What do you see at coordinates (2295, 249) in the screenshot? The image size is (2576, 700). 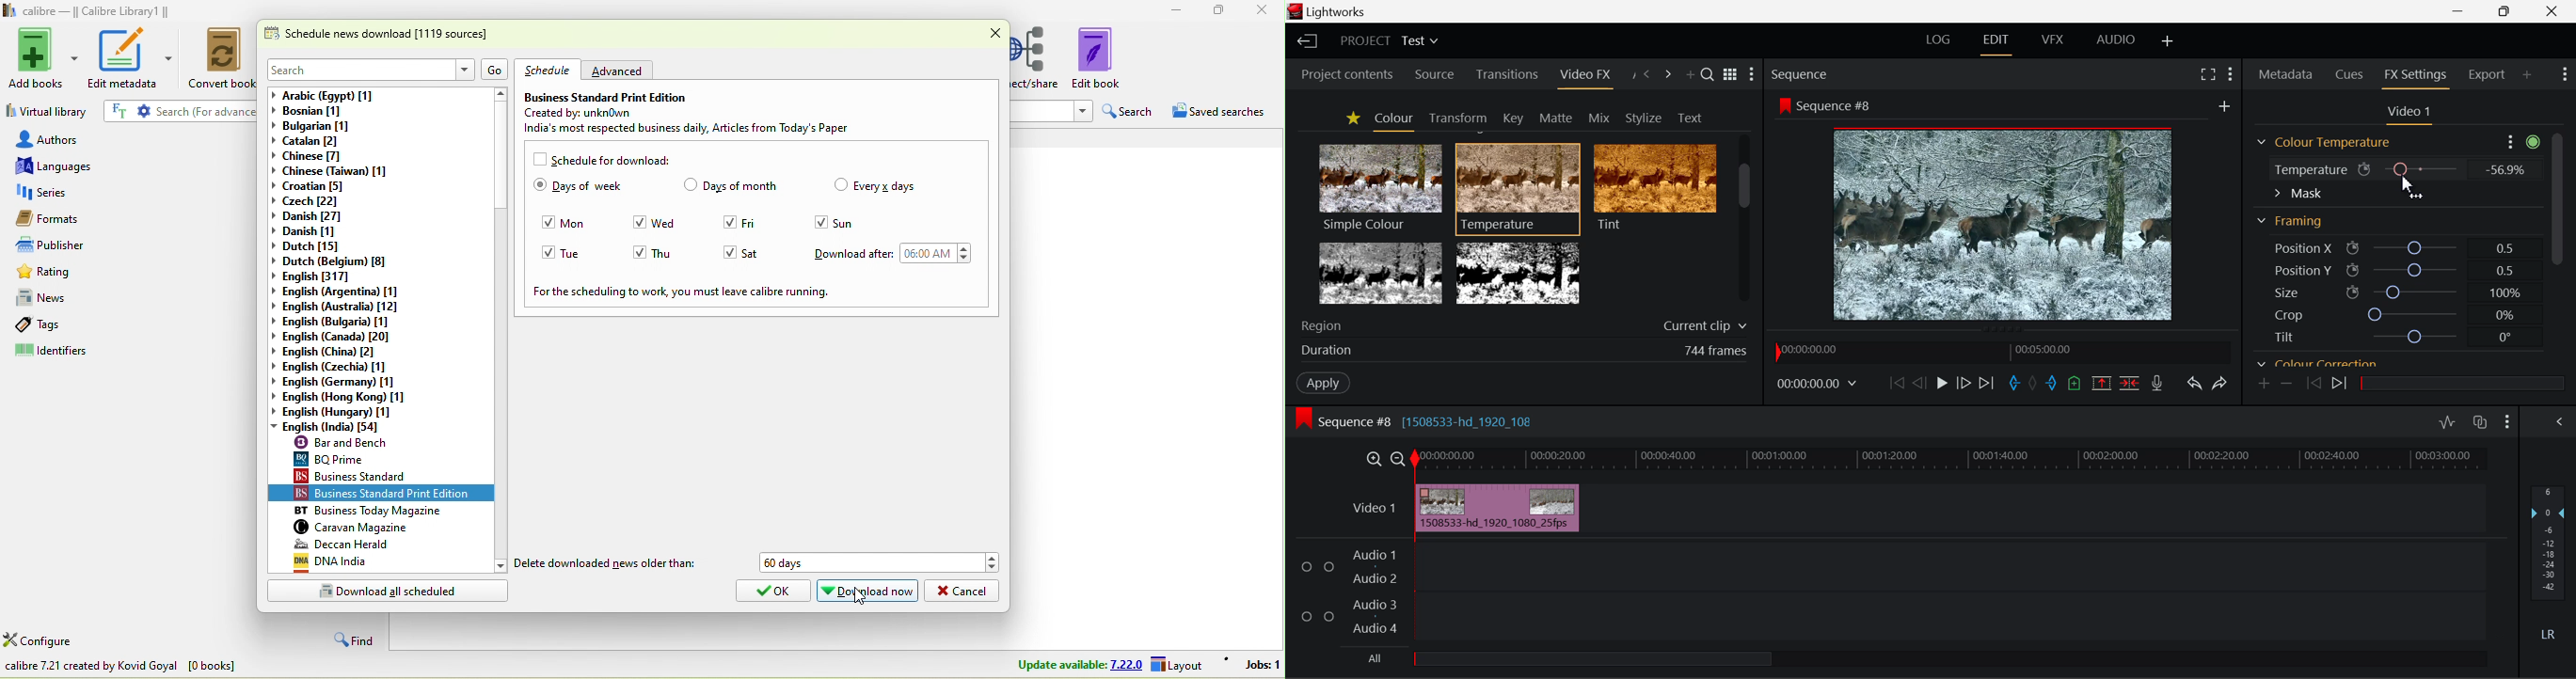 I see `Position X` at bounding box center [2295, 249].